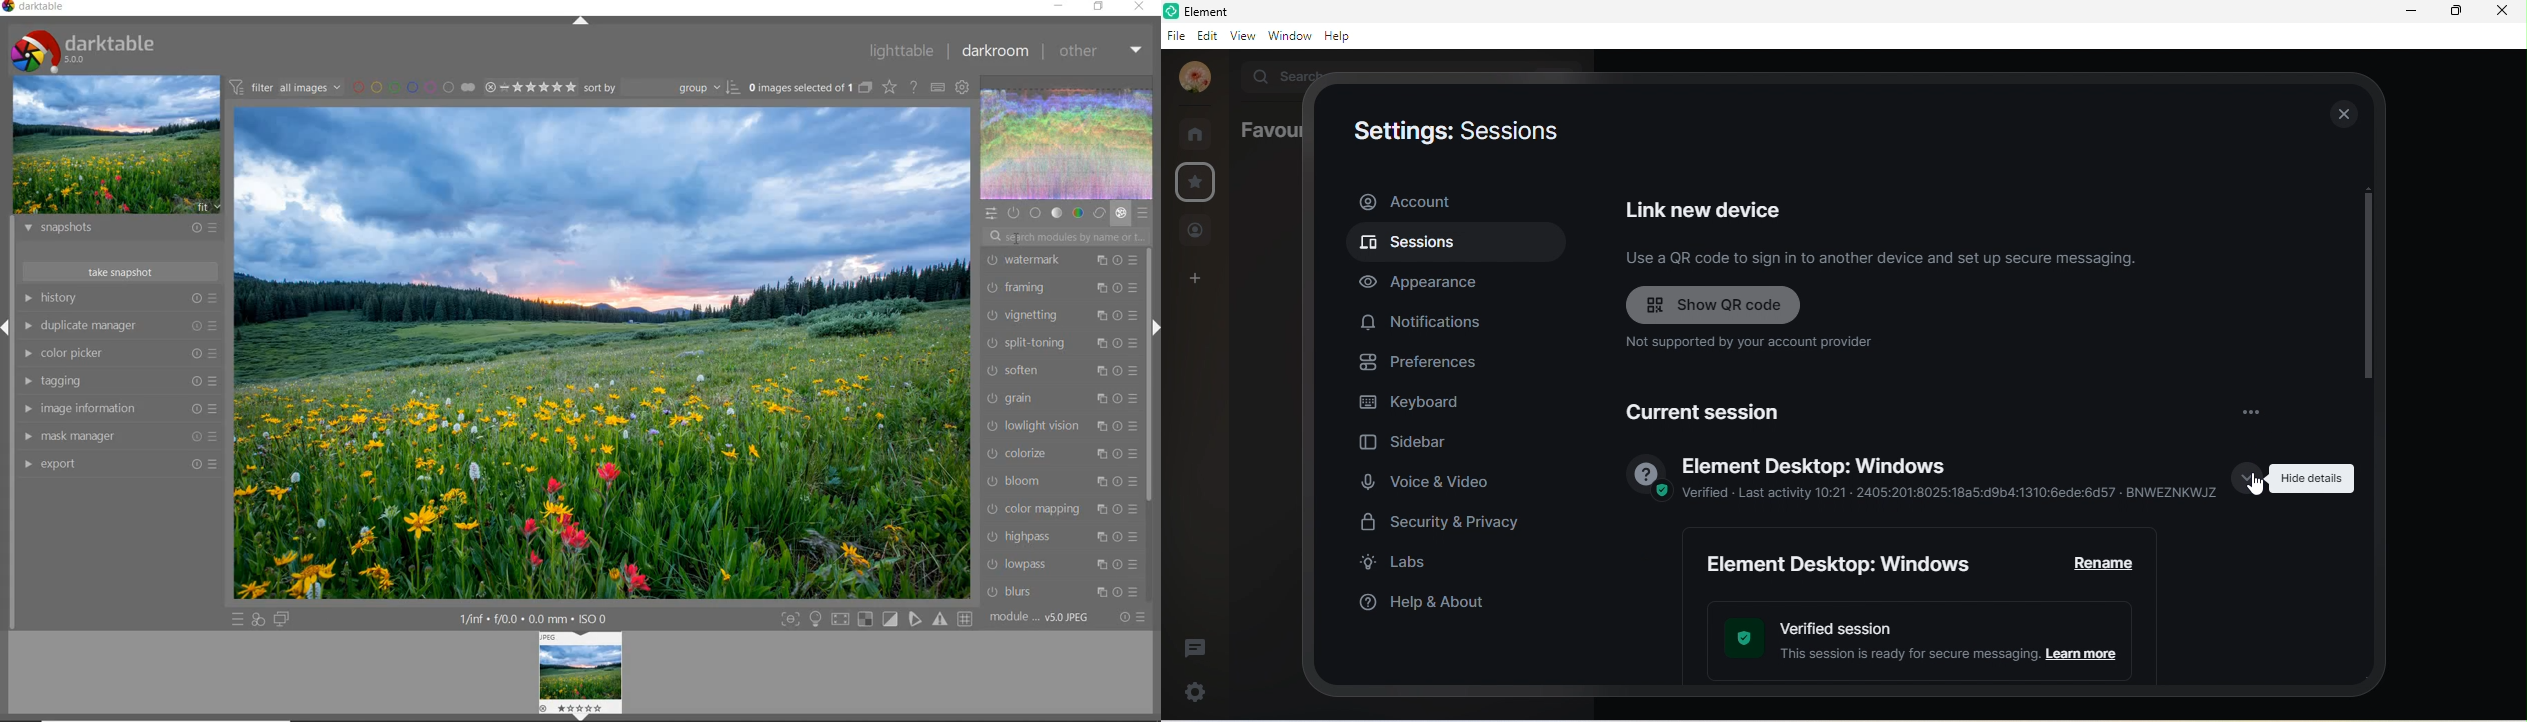  Describe the element at coordinates (1827, 466) in the screenshot. I see `element desktop window` at that location.